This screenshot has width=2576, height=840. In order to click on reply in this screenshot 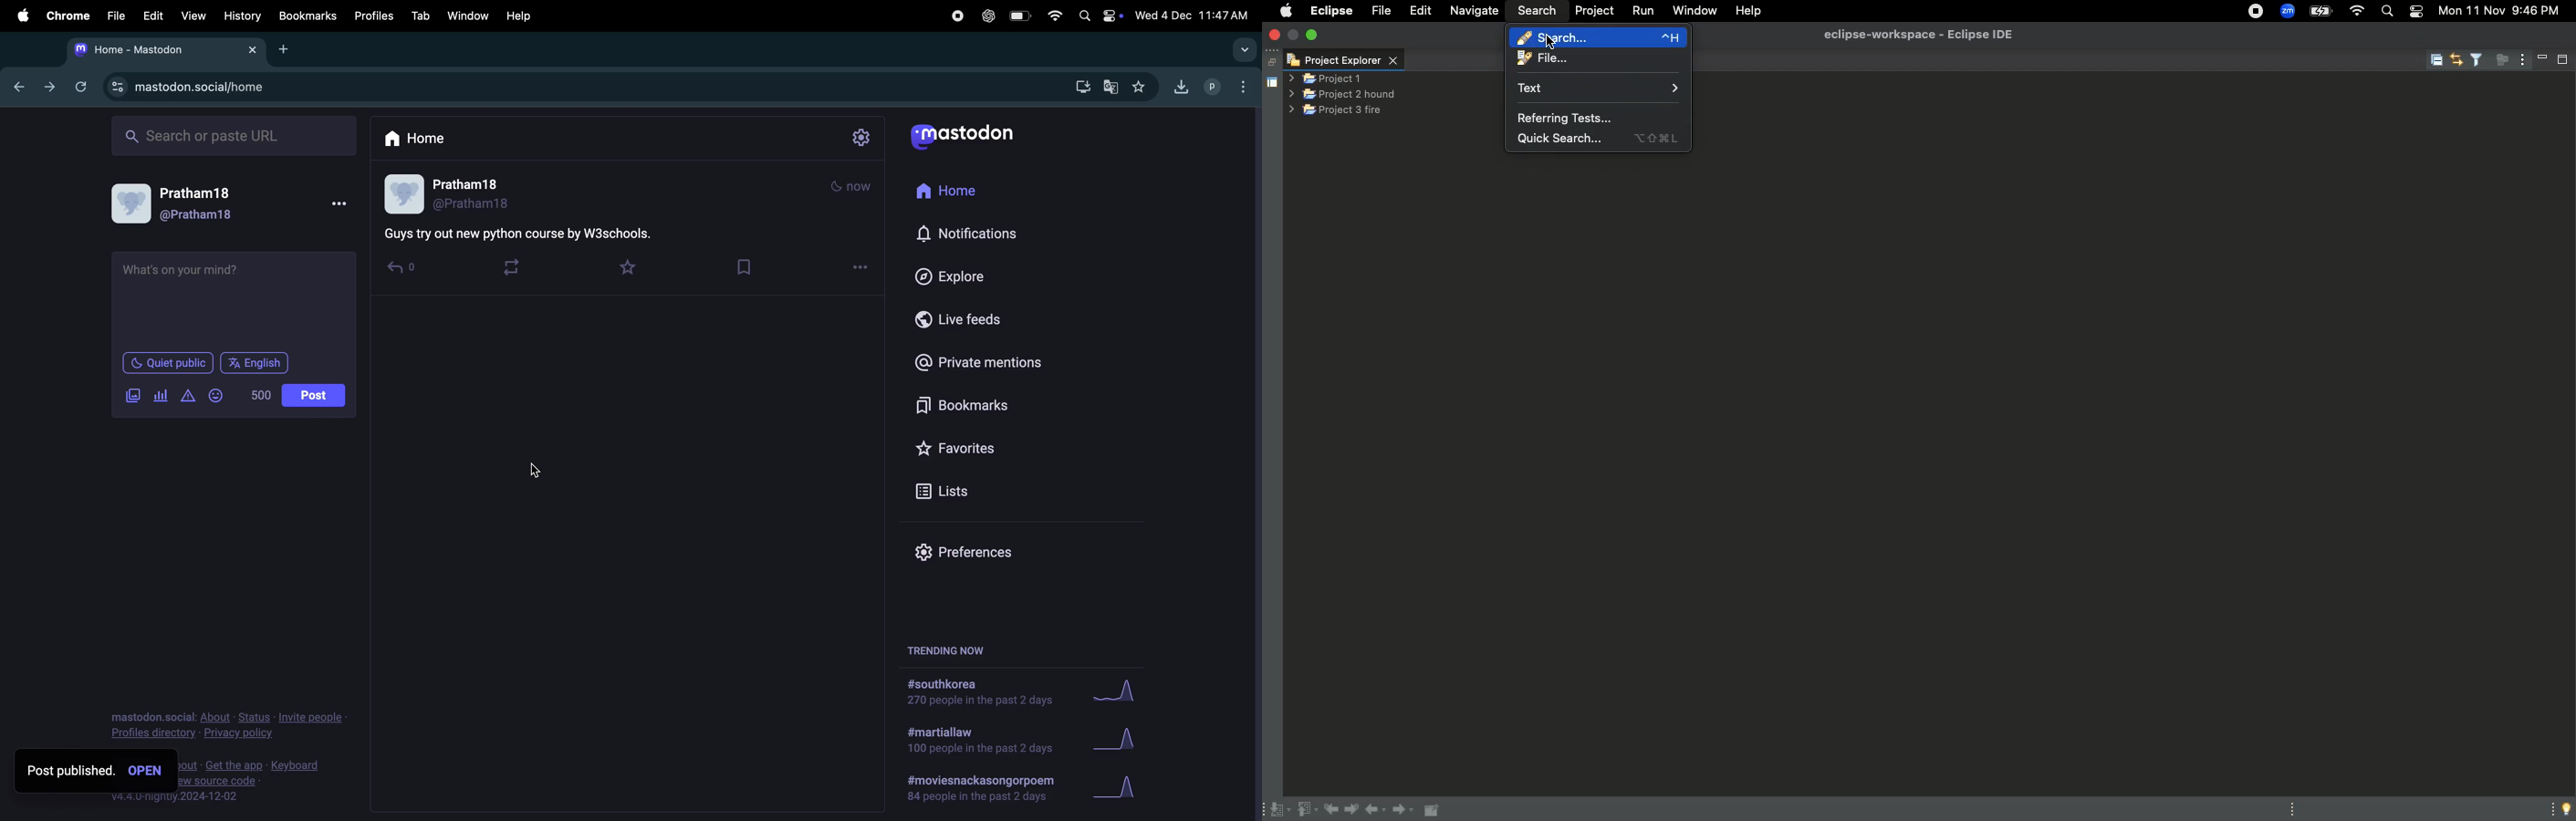, I will do `click(405, 271)`.